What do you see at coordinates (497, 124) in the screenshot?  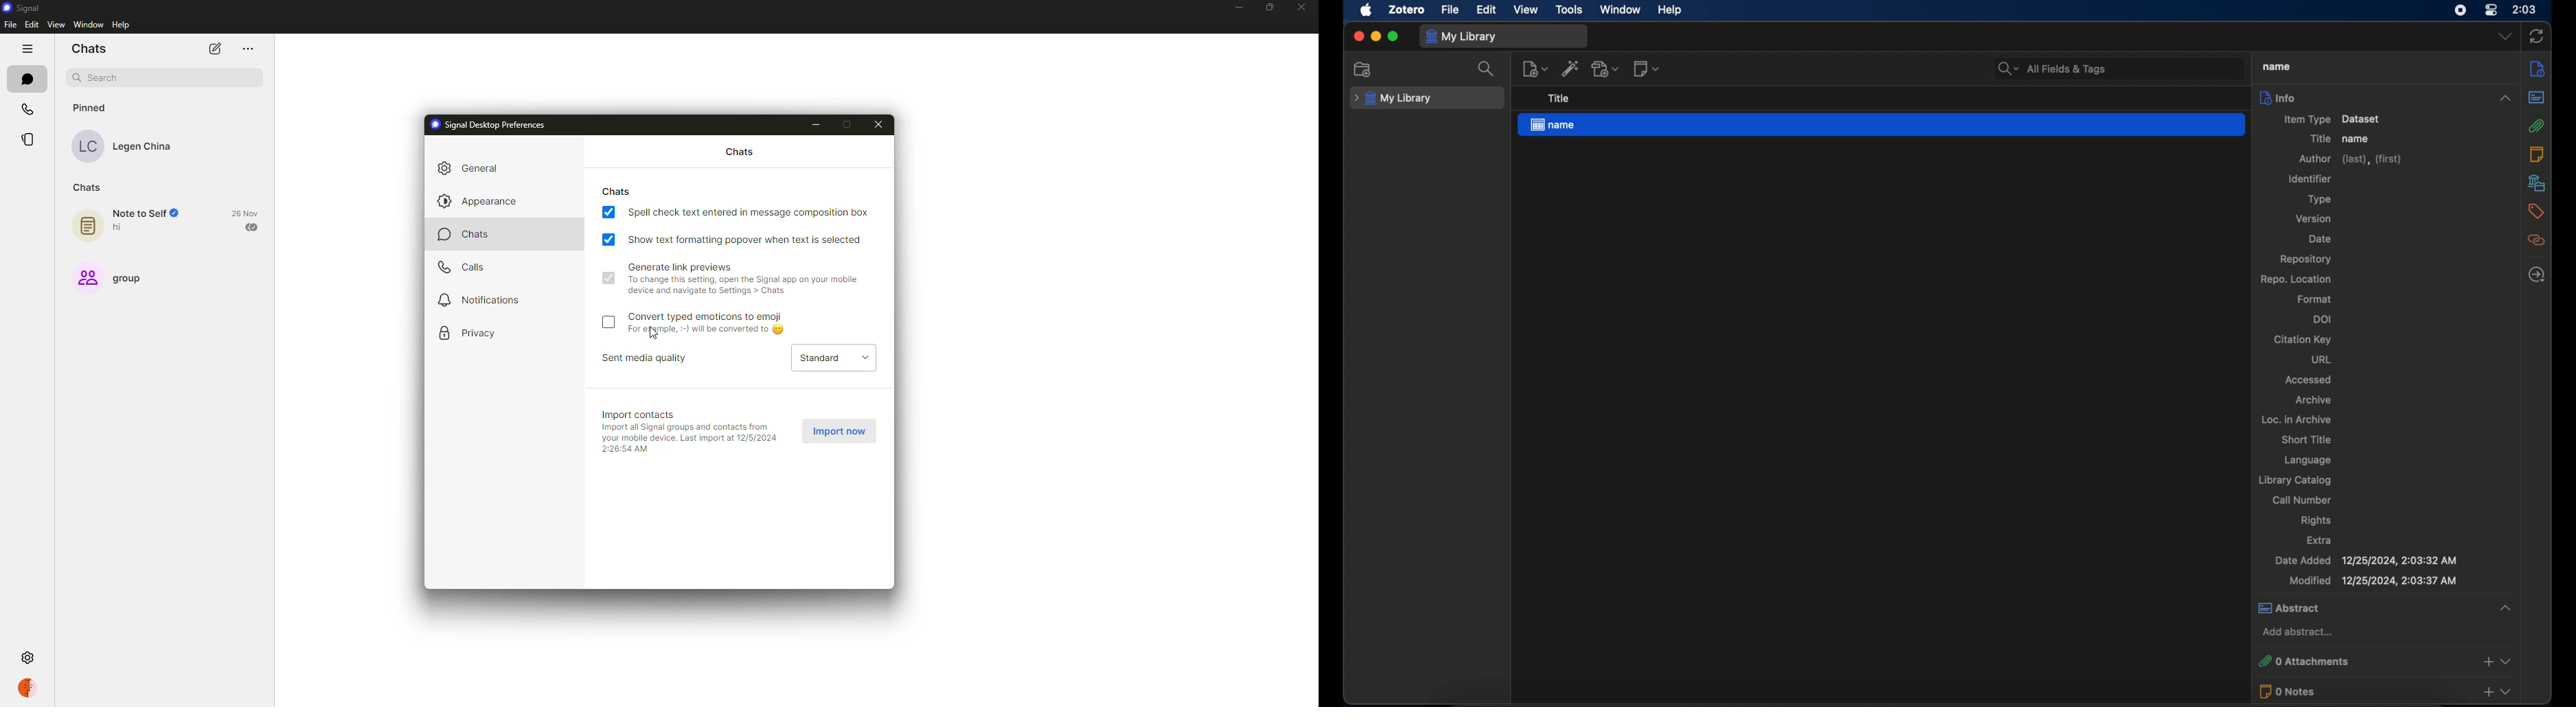 I see `signal desktop preferences` at bounding box center [497, 124].